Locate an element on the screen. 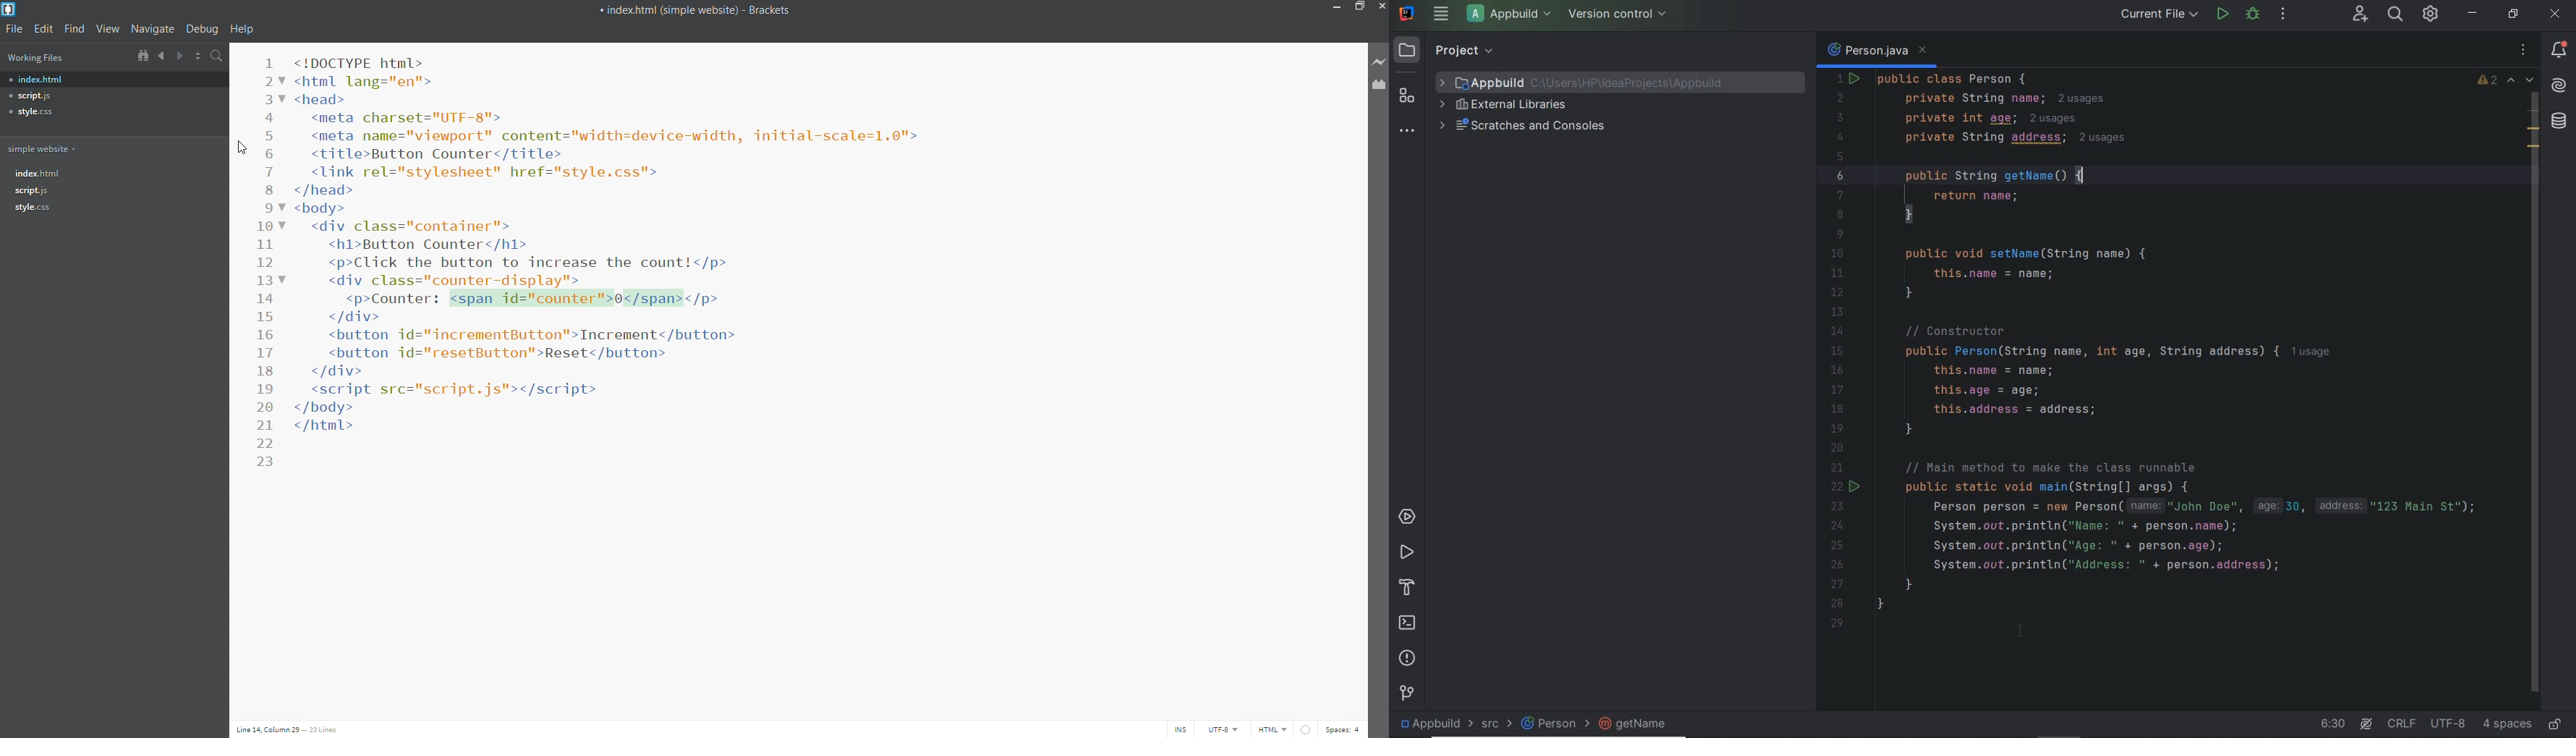 The width and height of the screenshot is (2576, 756). file type: html is located at coordinates (1273, 729).